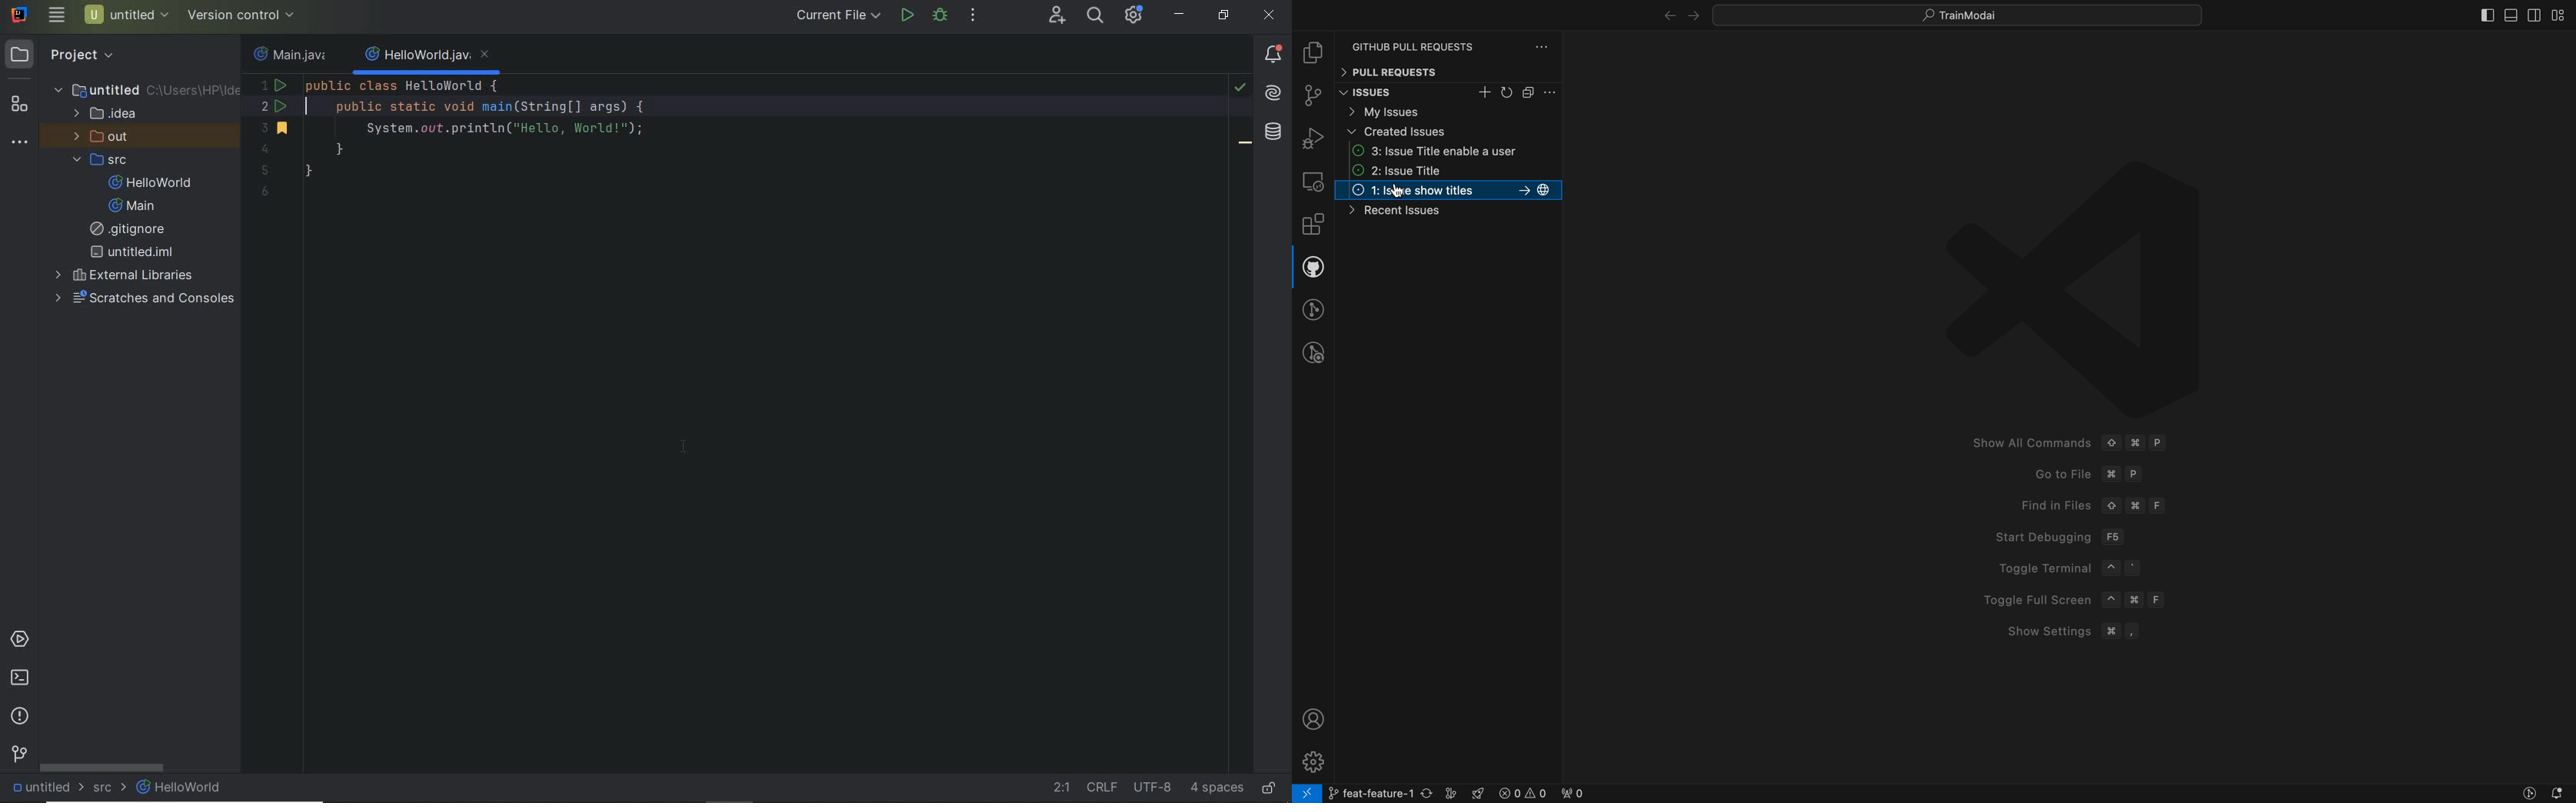  Describe the element at coordinates (19, 718) in the screenshot. I see `problems` at that location.